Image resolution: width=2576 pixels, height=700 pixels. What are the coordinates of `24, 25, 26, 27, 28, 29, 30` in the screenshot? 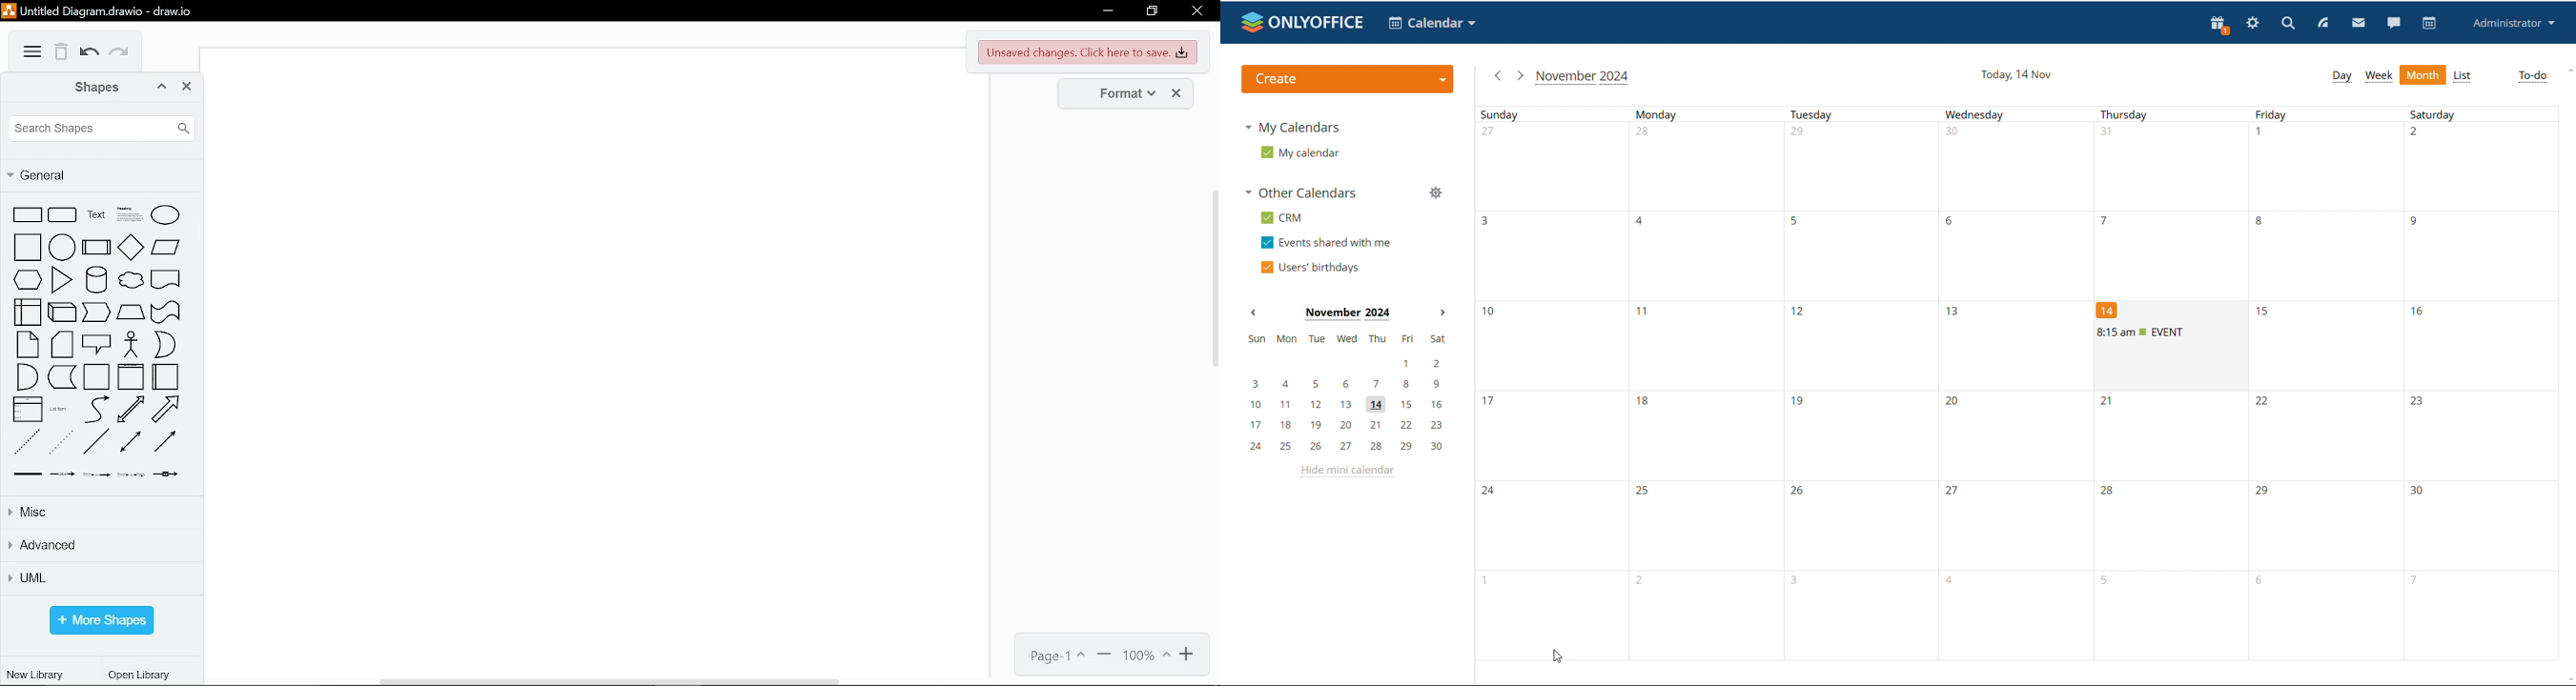 It's located at (1345, 445).